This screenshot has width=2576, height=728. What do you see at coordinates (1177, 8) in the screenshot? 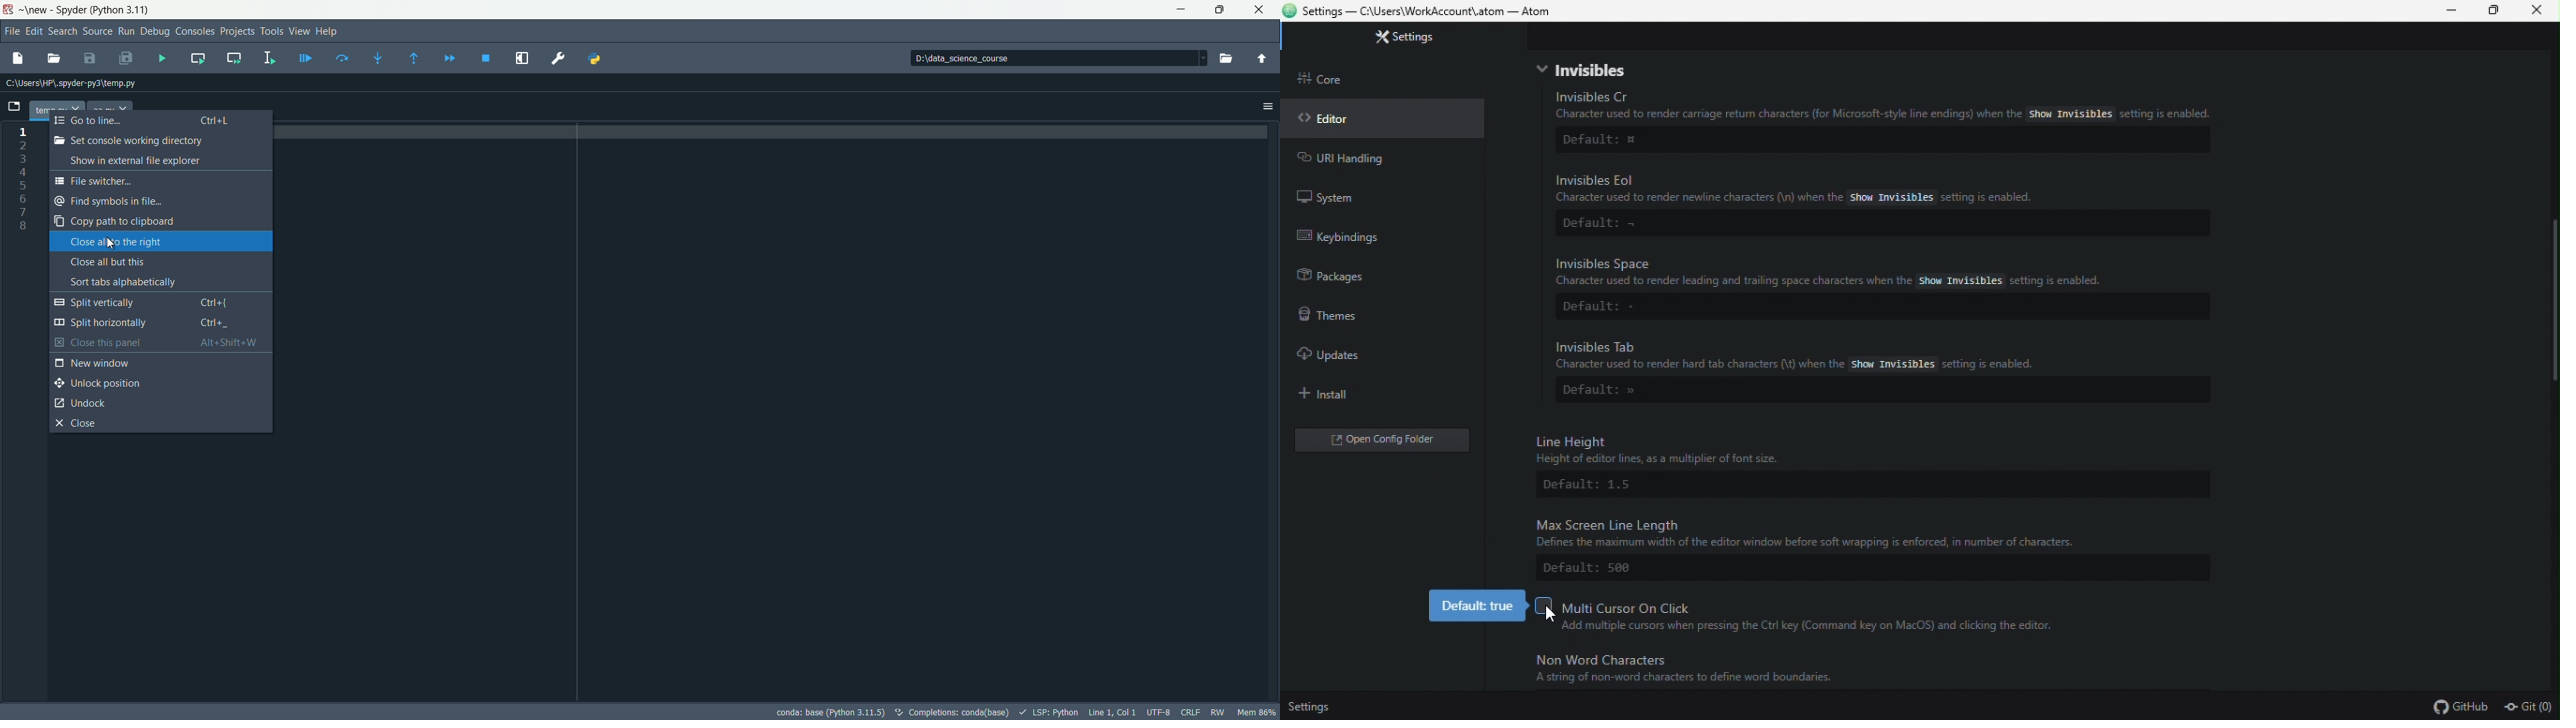
I see `minimize` at bounding box center [1177, 8].